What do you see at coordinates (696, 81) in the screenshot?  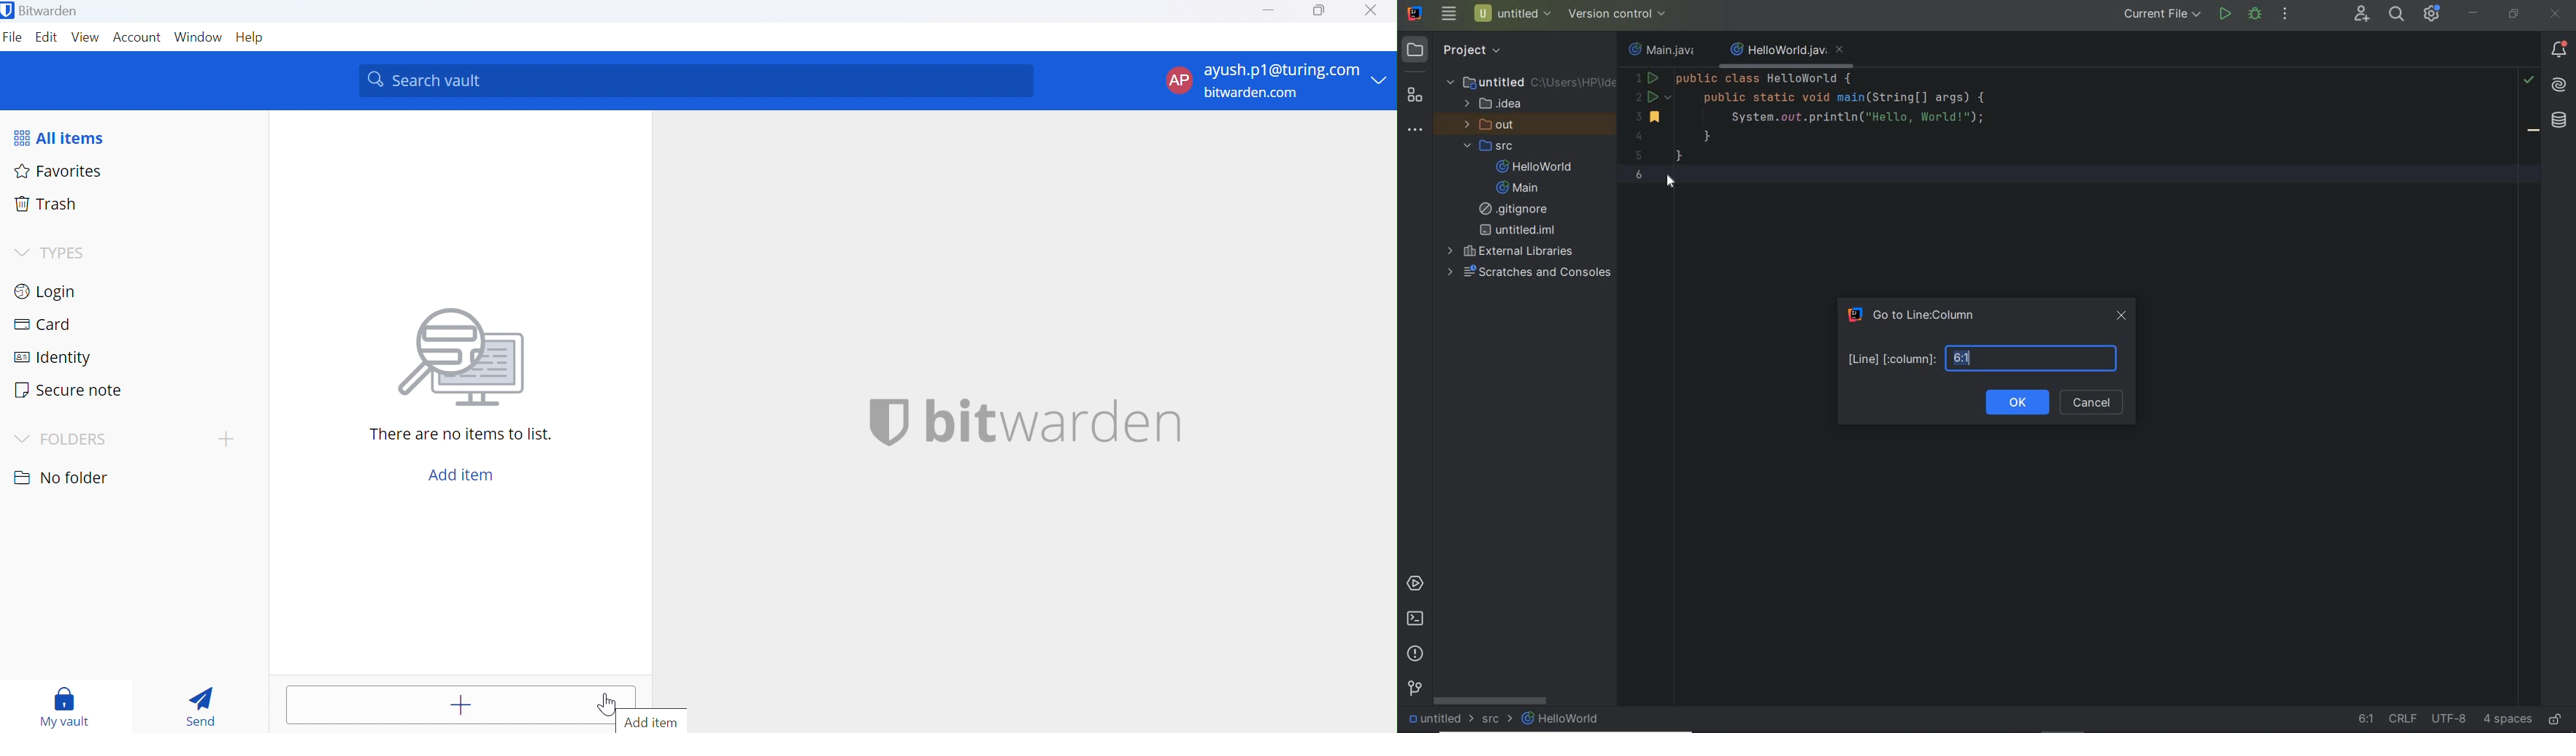 I see `Search vaiut` at bounding box center [696, 81].